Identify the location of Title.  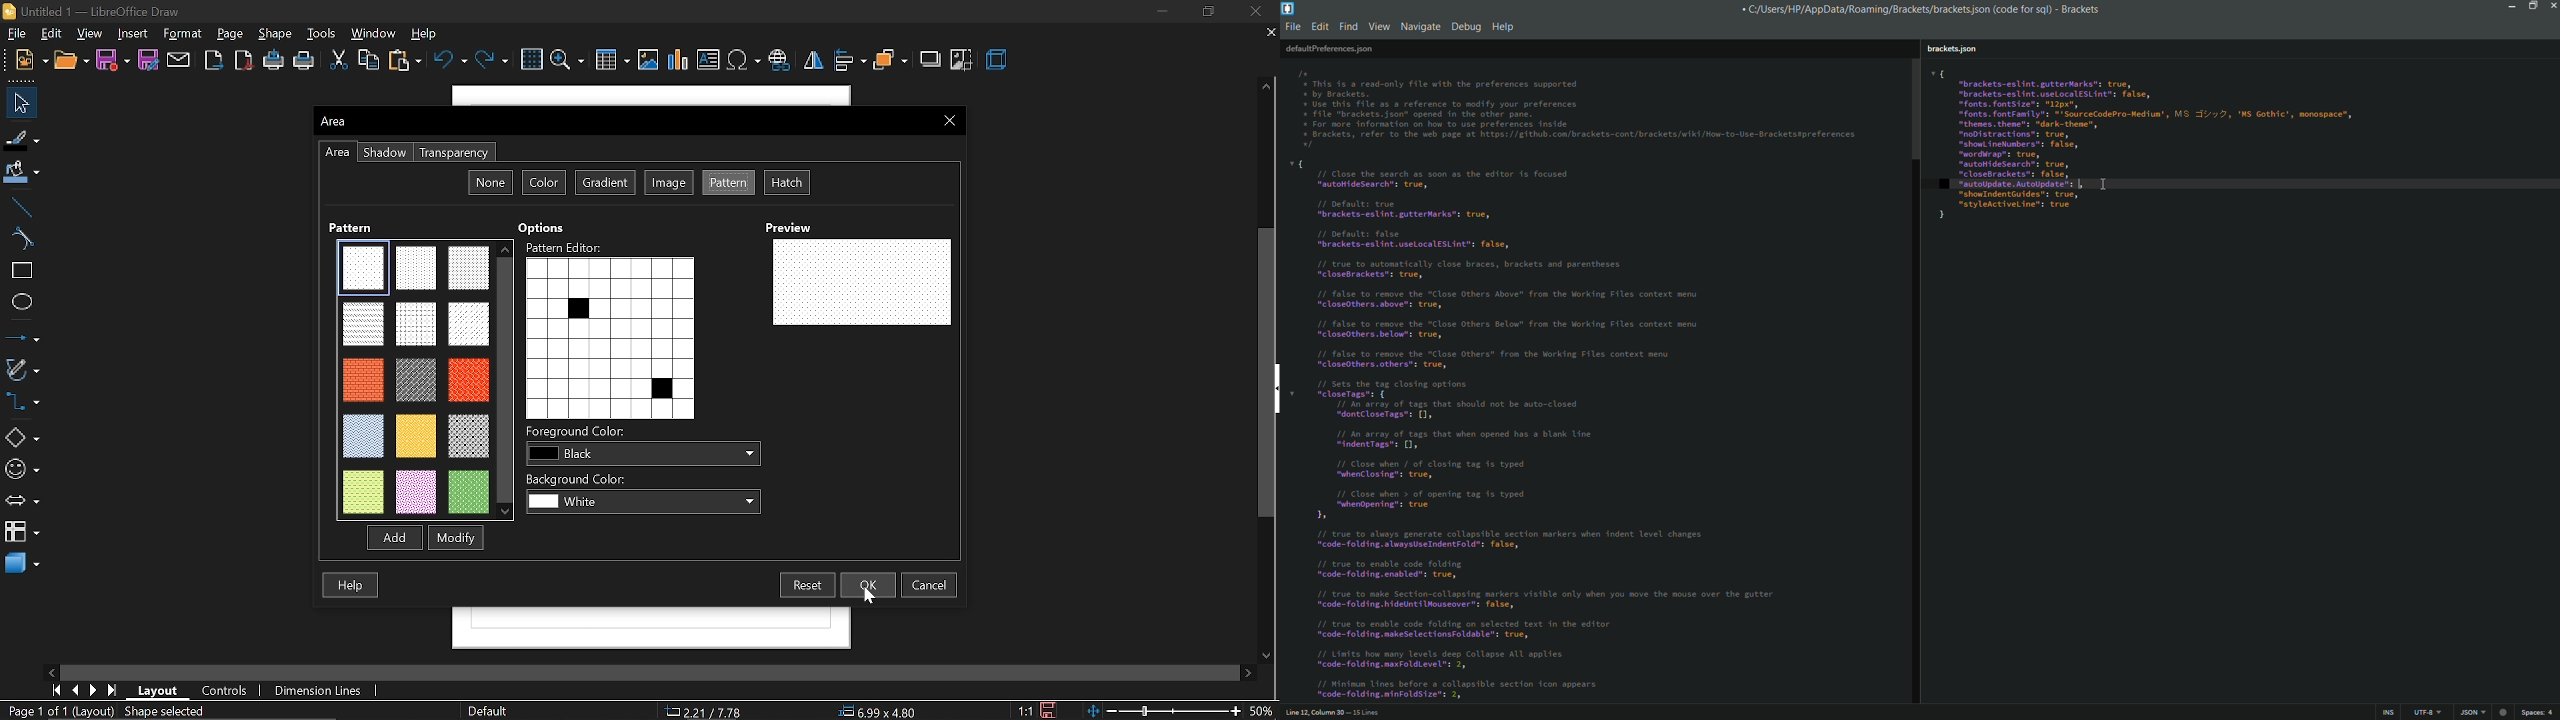
(100, 10).